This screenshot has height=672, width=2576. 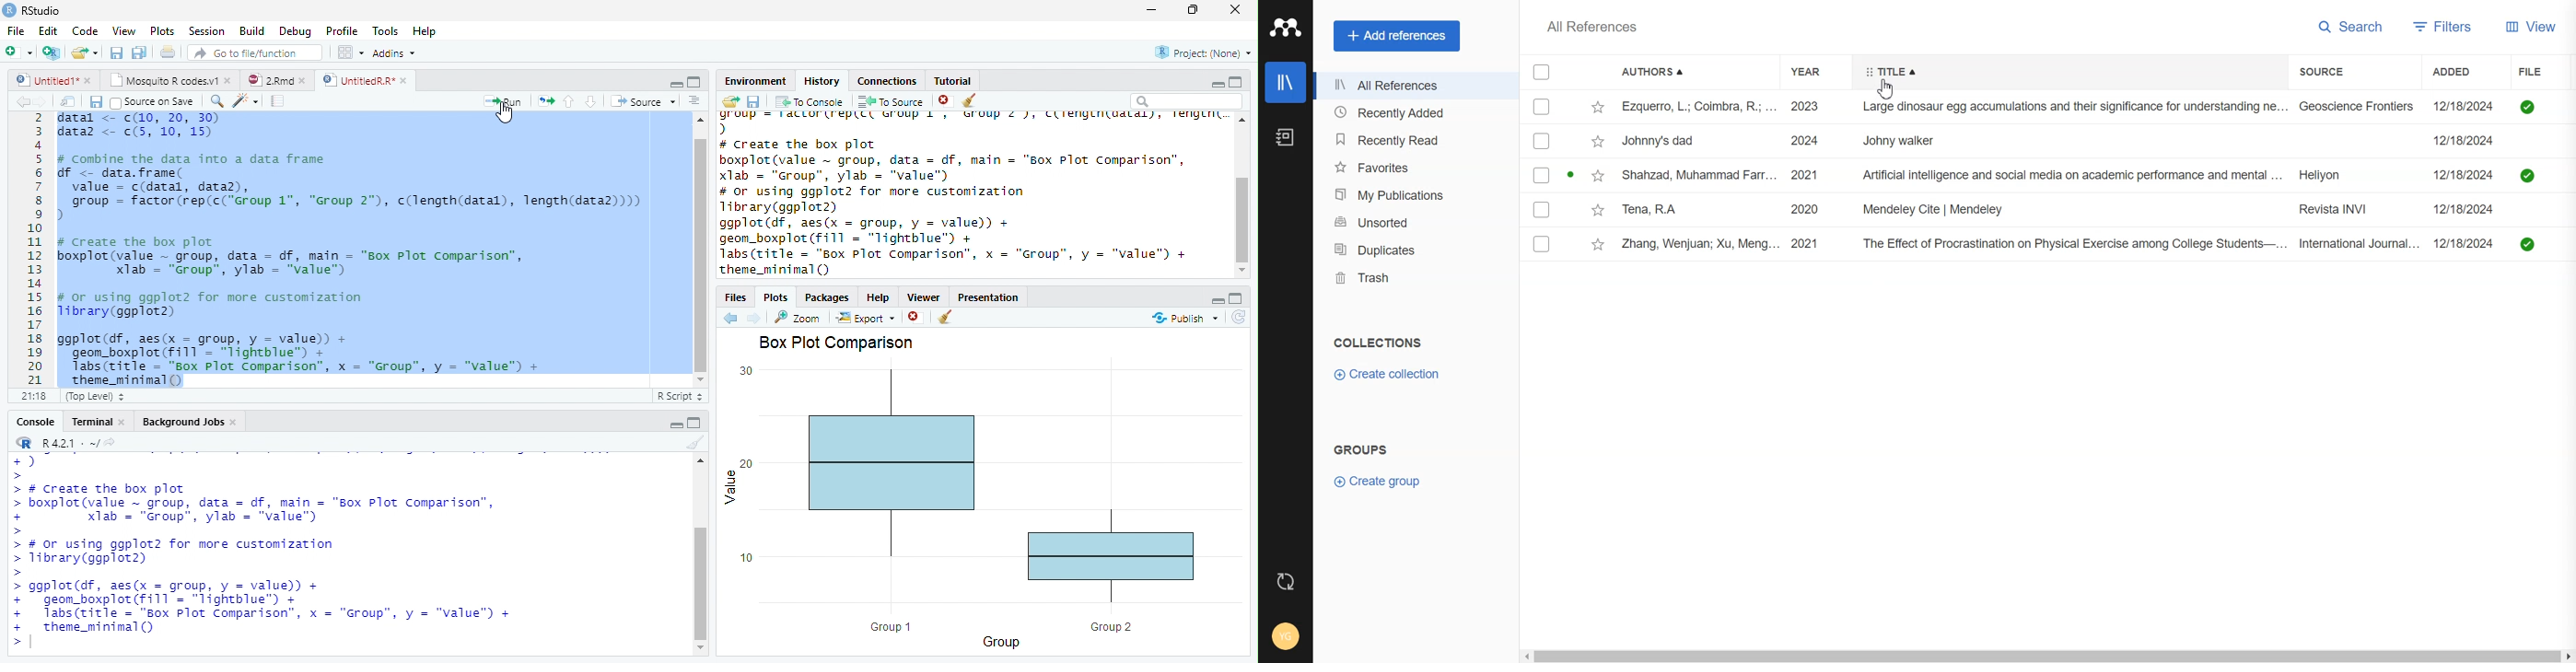 I want to click on My Publication, so click(x=1416, y=194).